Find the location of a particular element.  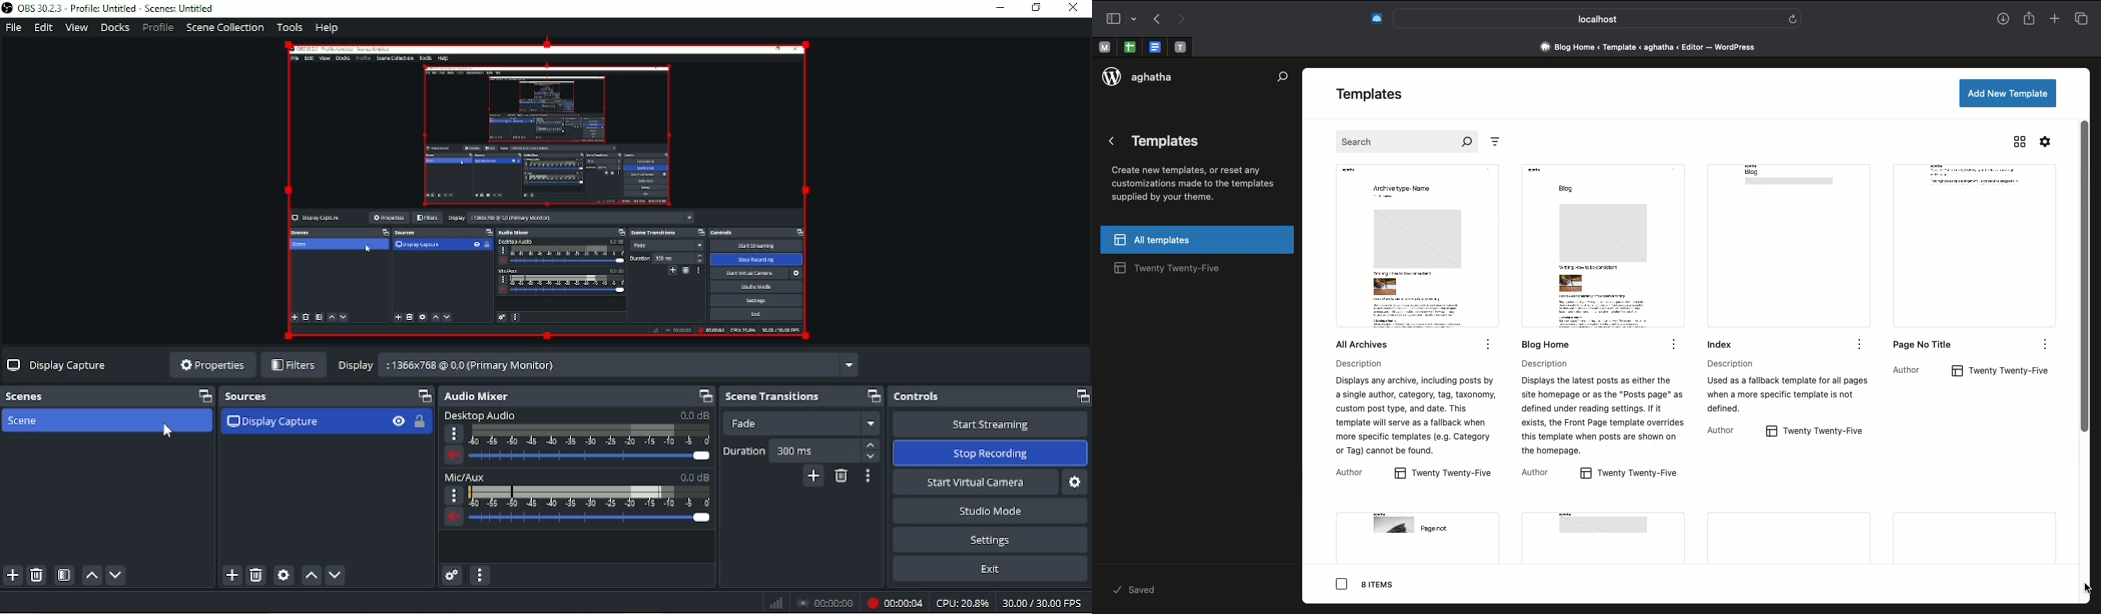

Maximize is located at coordinates (874, 394).